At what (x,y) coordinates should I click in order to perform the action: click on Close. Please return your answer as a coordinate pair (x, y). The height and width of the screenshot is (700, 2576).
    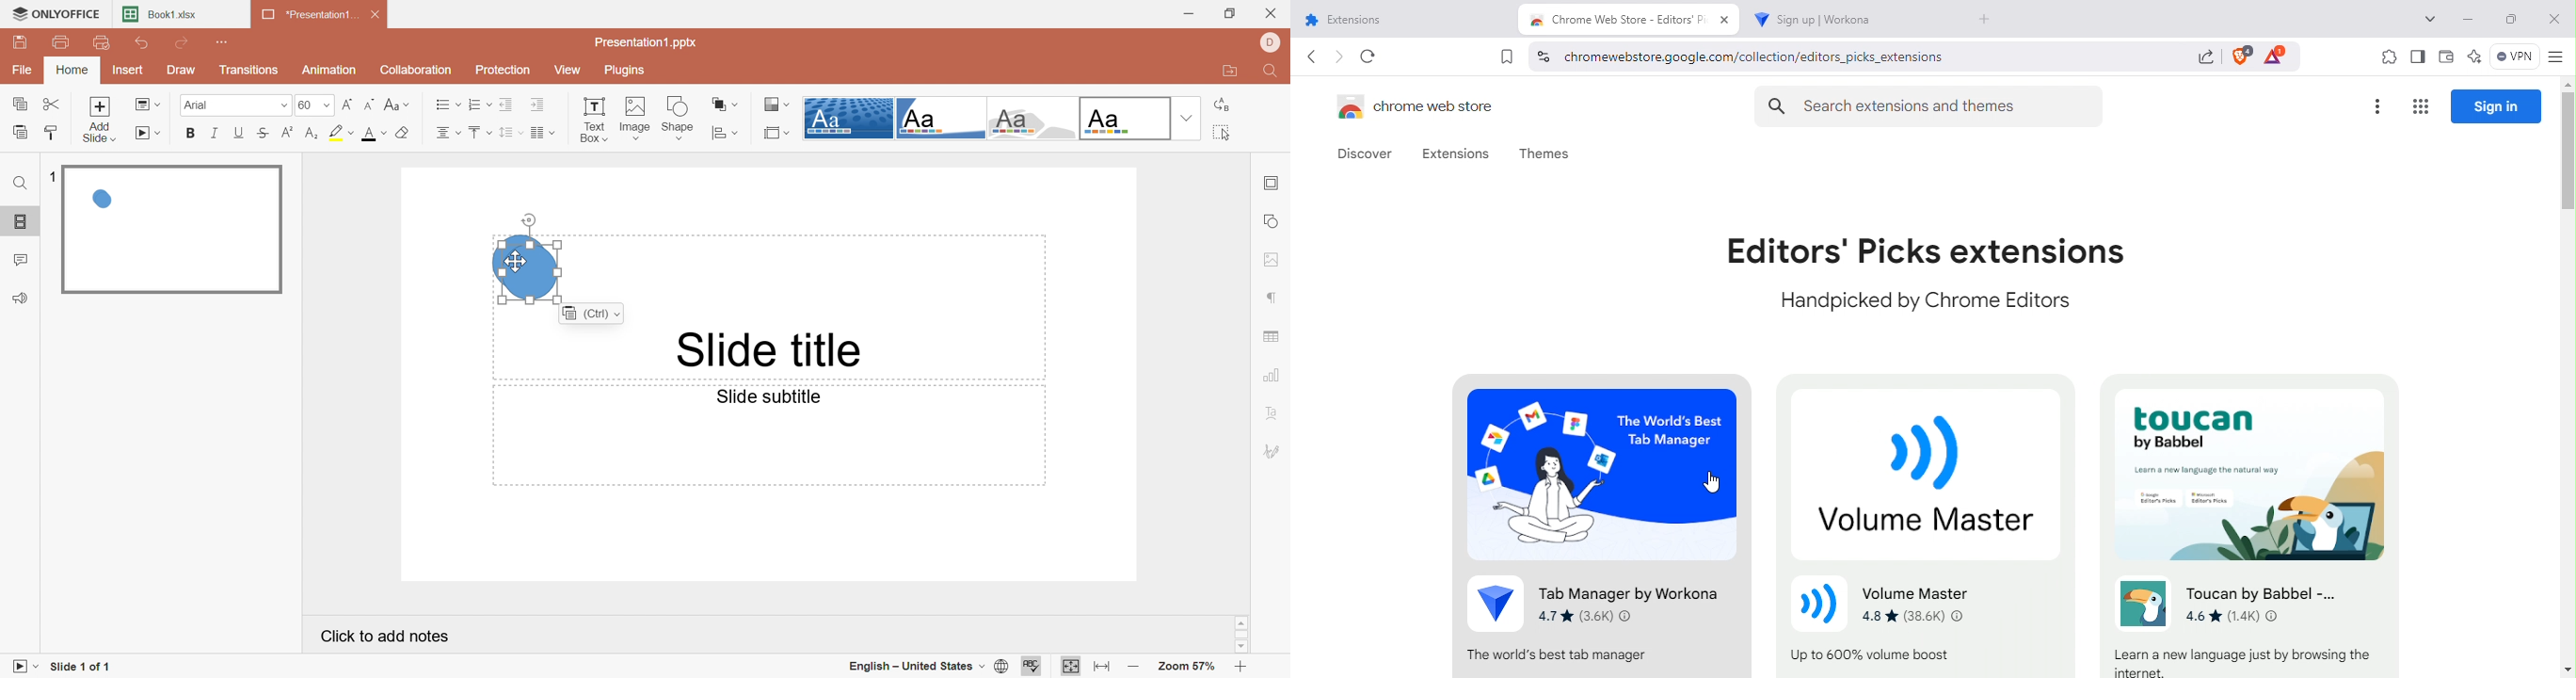
    Looking at the image, I should click on (2552, 22).